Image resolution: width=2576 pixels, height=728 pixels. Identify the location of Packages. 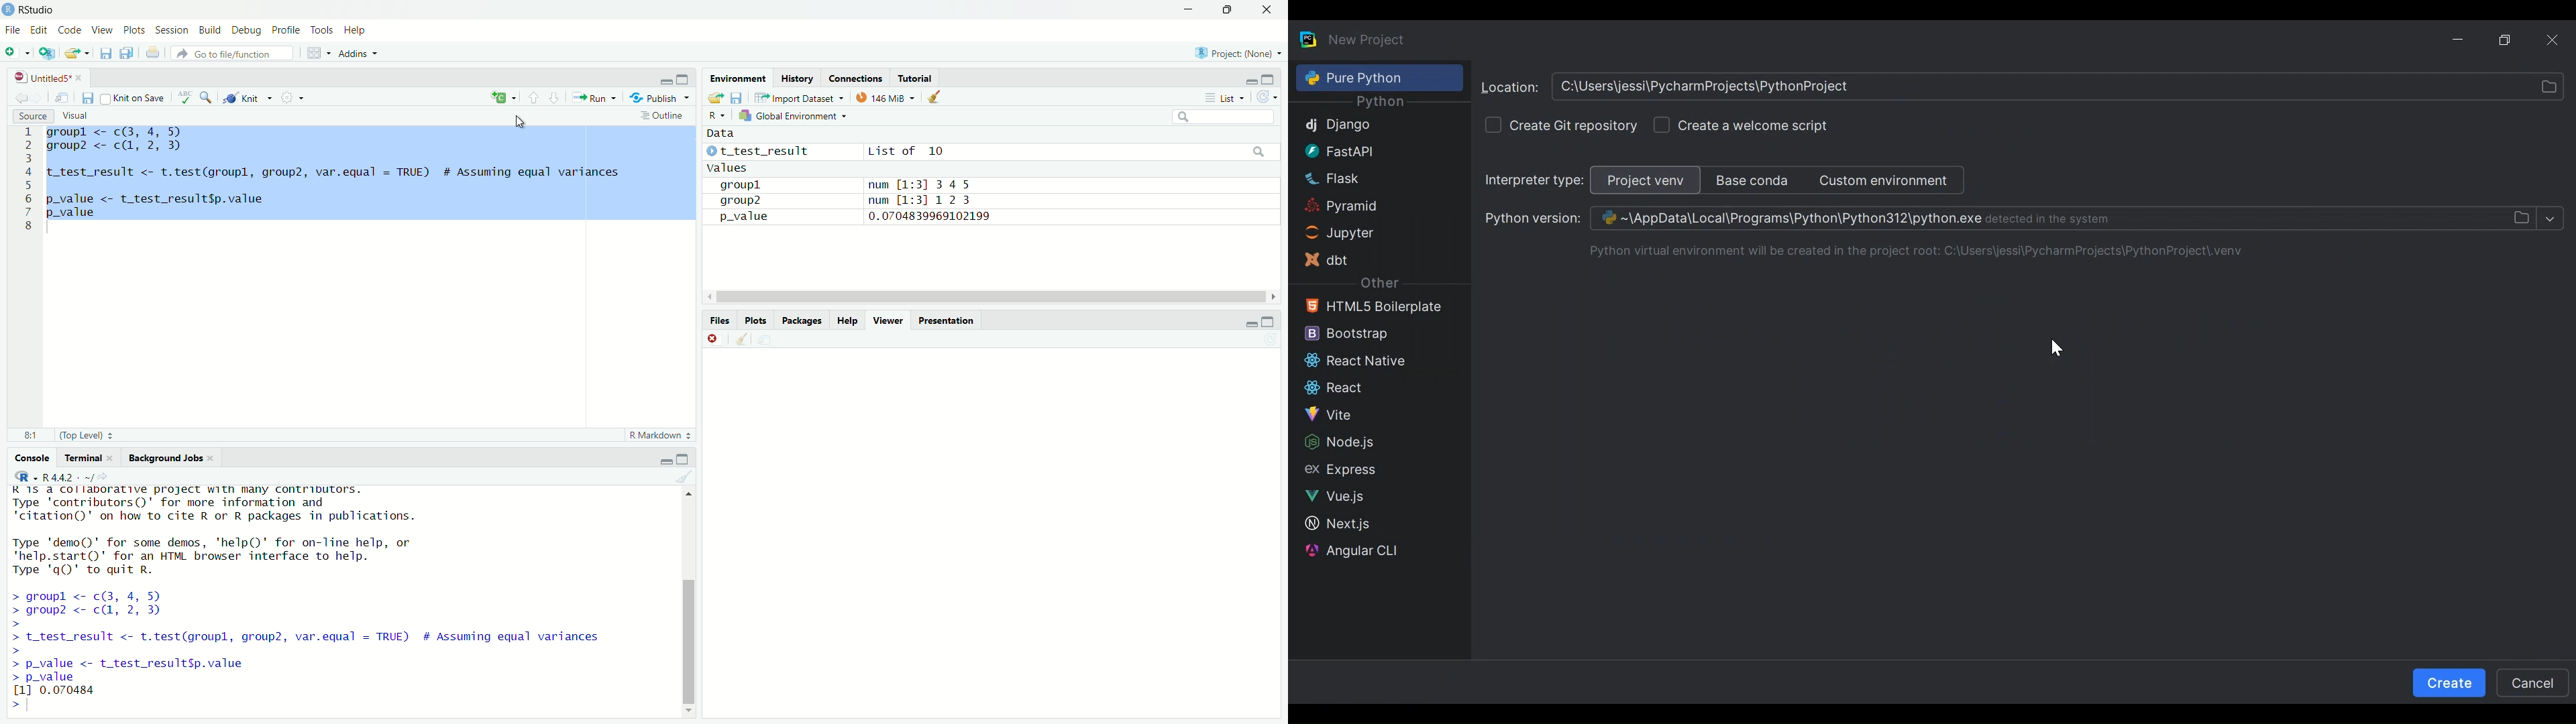
(803, 320).